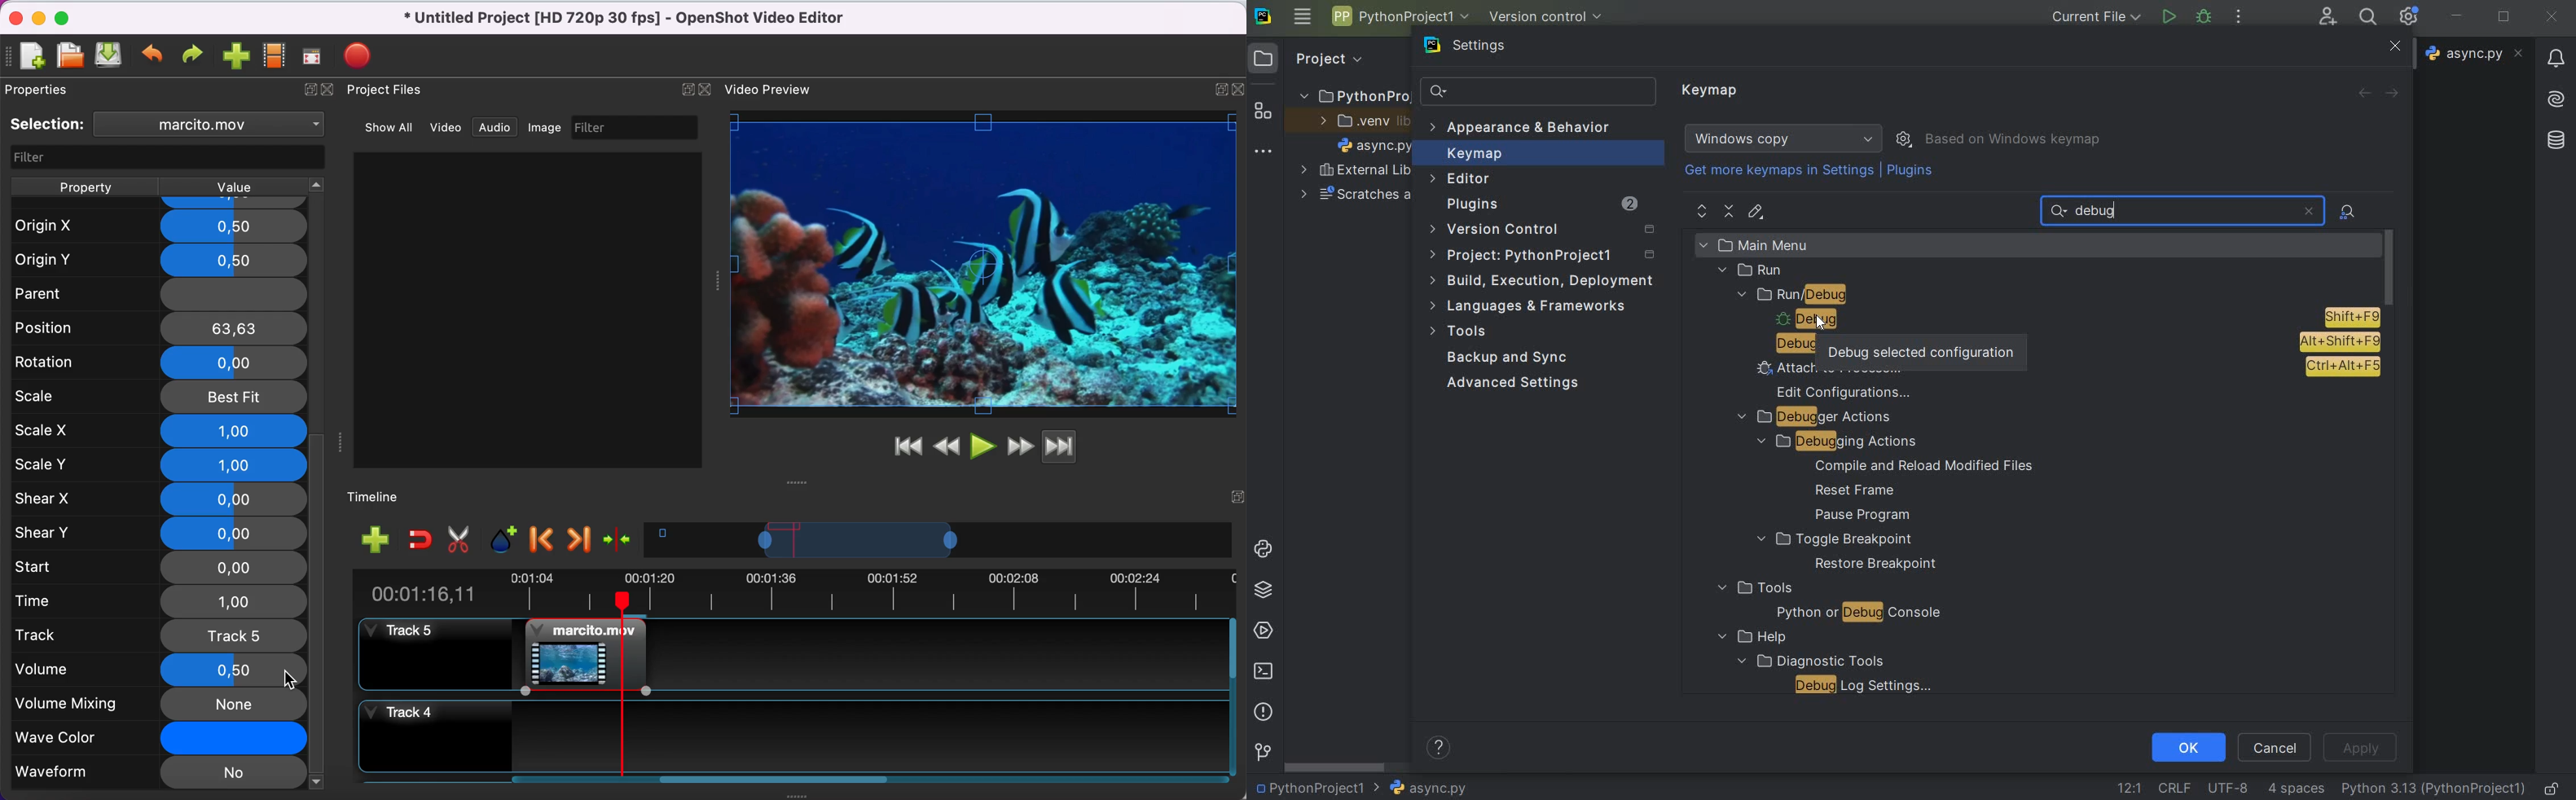 The image size is (2576, 812). What do you see at coordinates (2365, 19) in the screenshot?
I see `search everywhere` at bounding box center [2365, 19].